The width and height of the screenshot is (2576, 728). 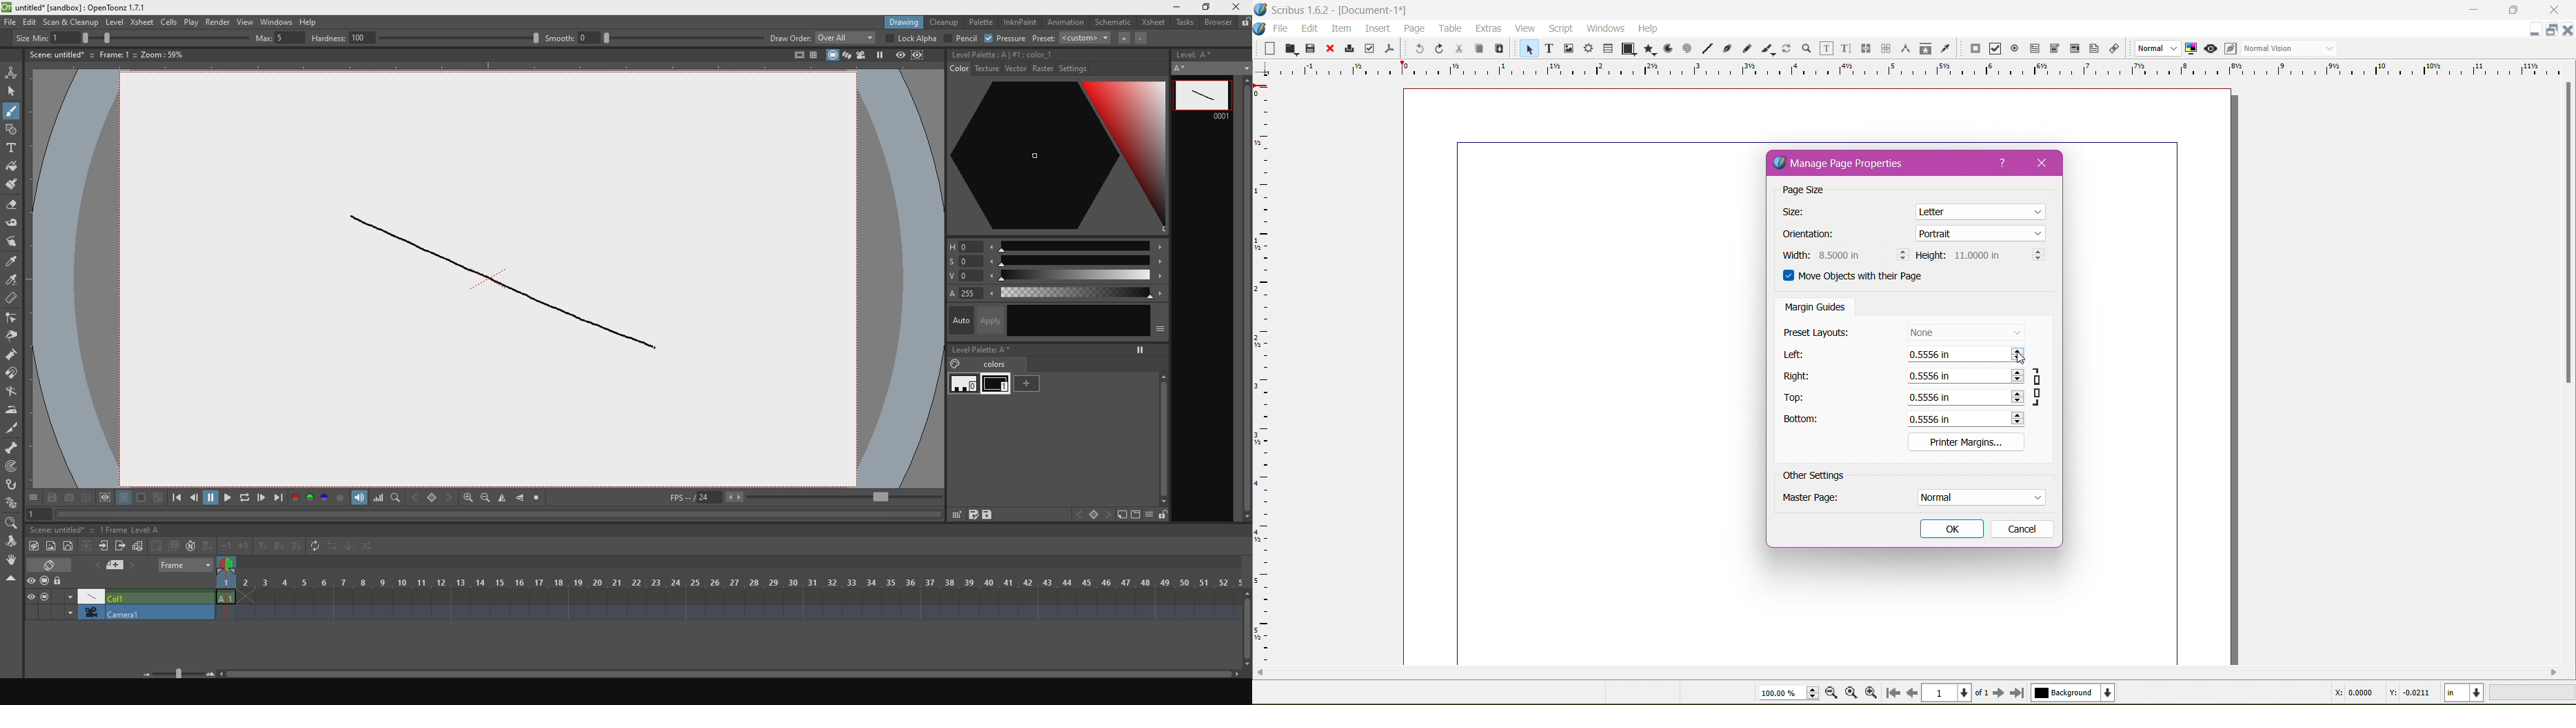 I want to click on palette, so click(x=982, y=23).